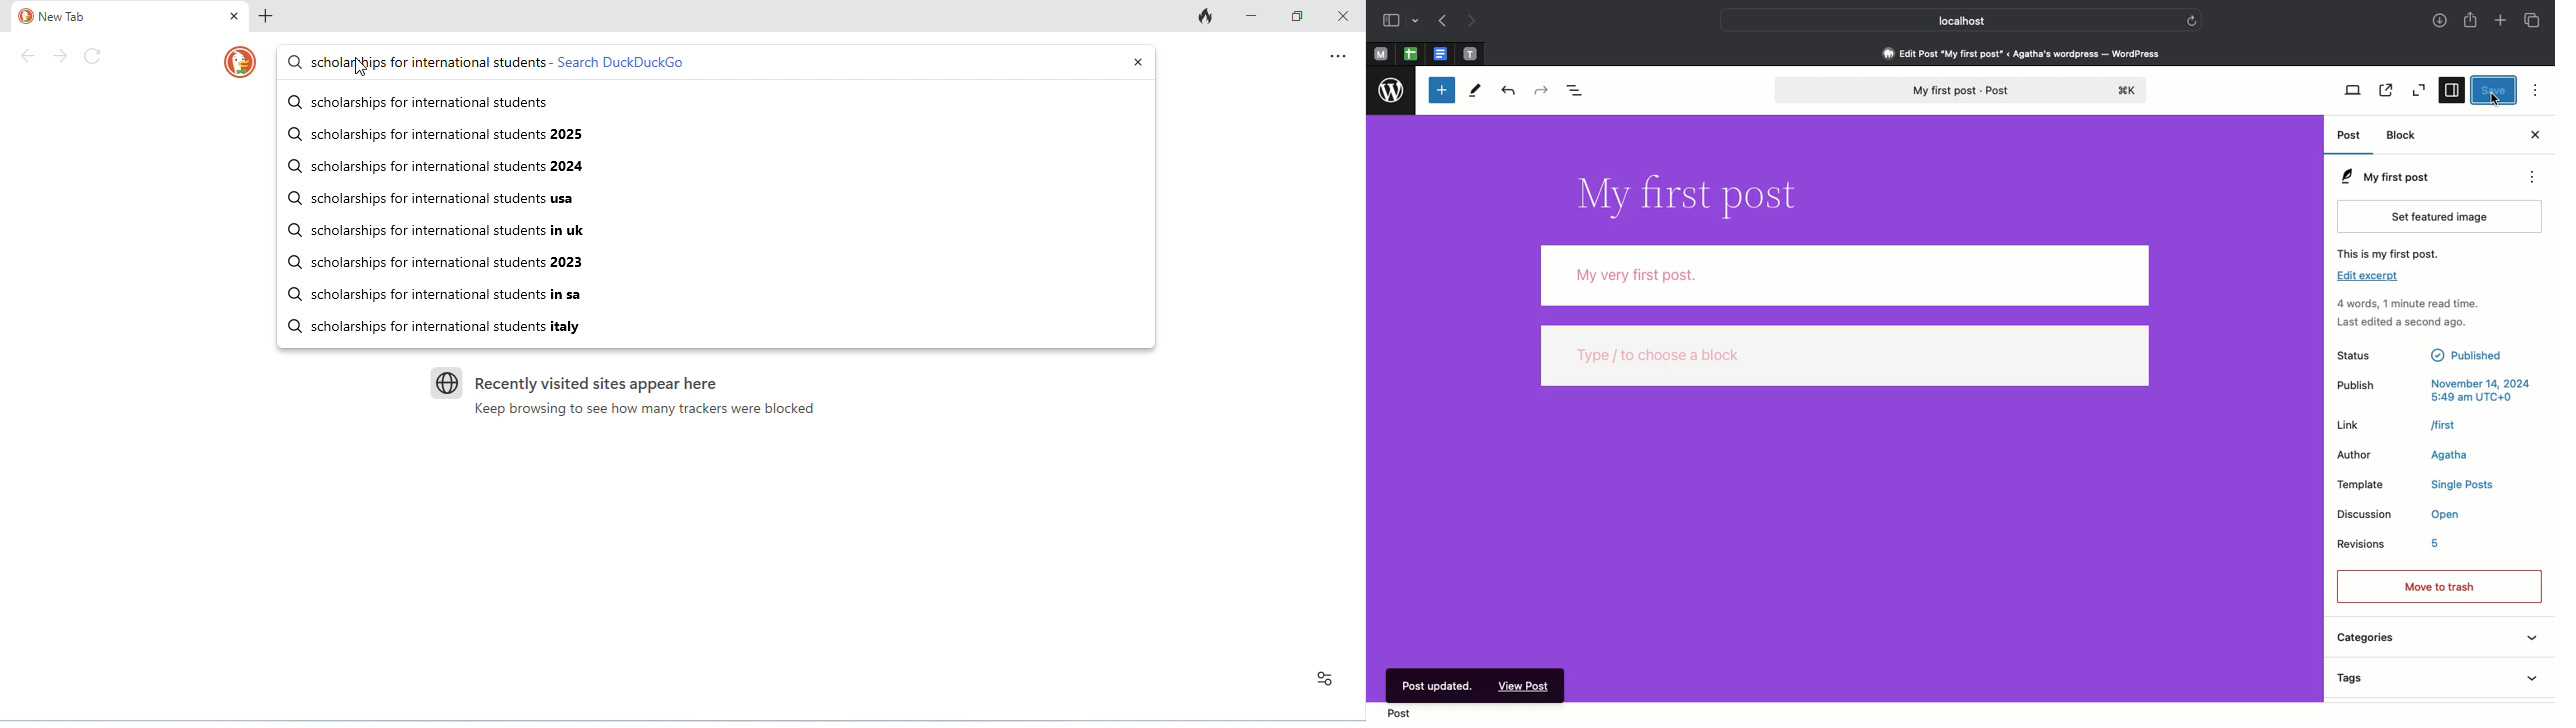  Describe the element at coordinates (452, 168) in the screenshot. I see `scholarships for international students 2024` at that location.